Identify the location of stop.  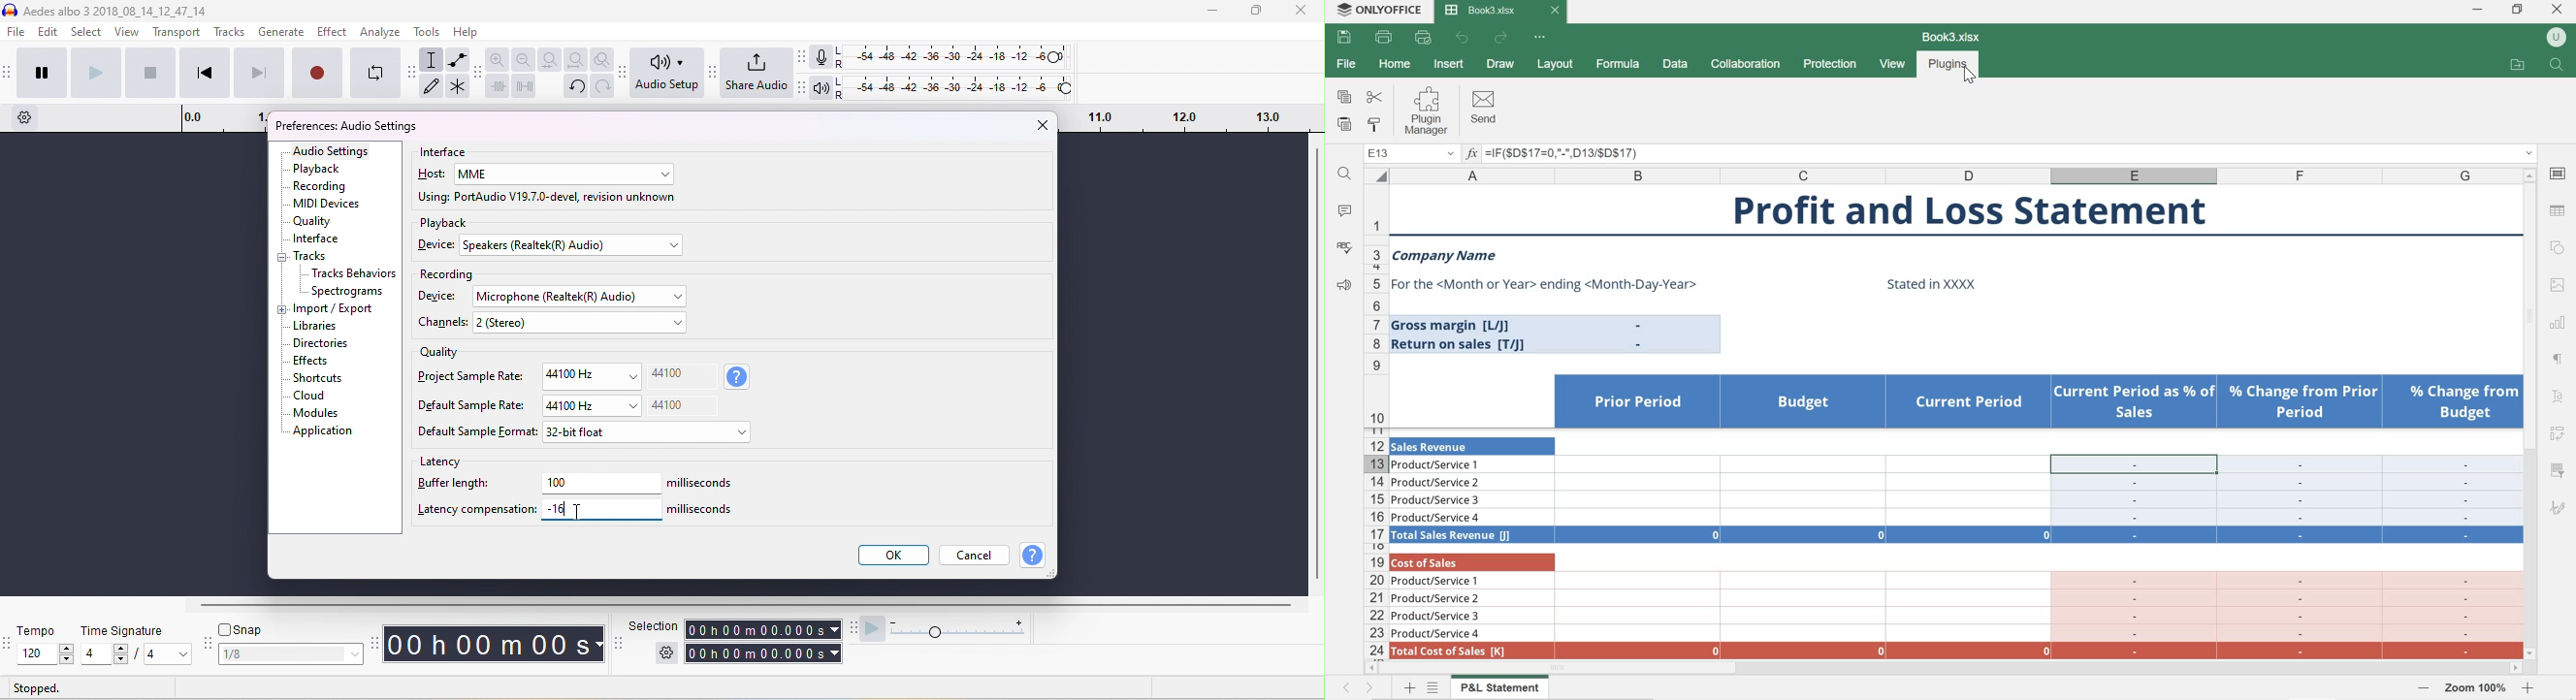
(149, 72).